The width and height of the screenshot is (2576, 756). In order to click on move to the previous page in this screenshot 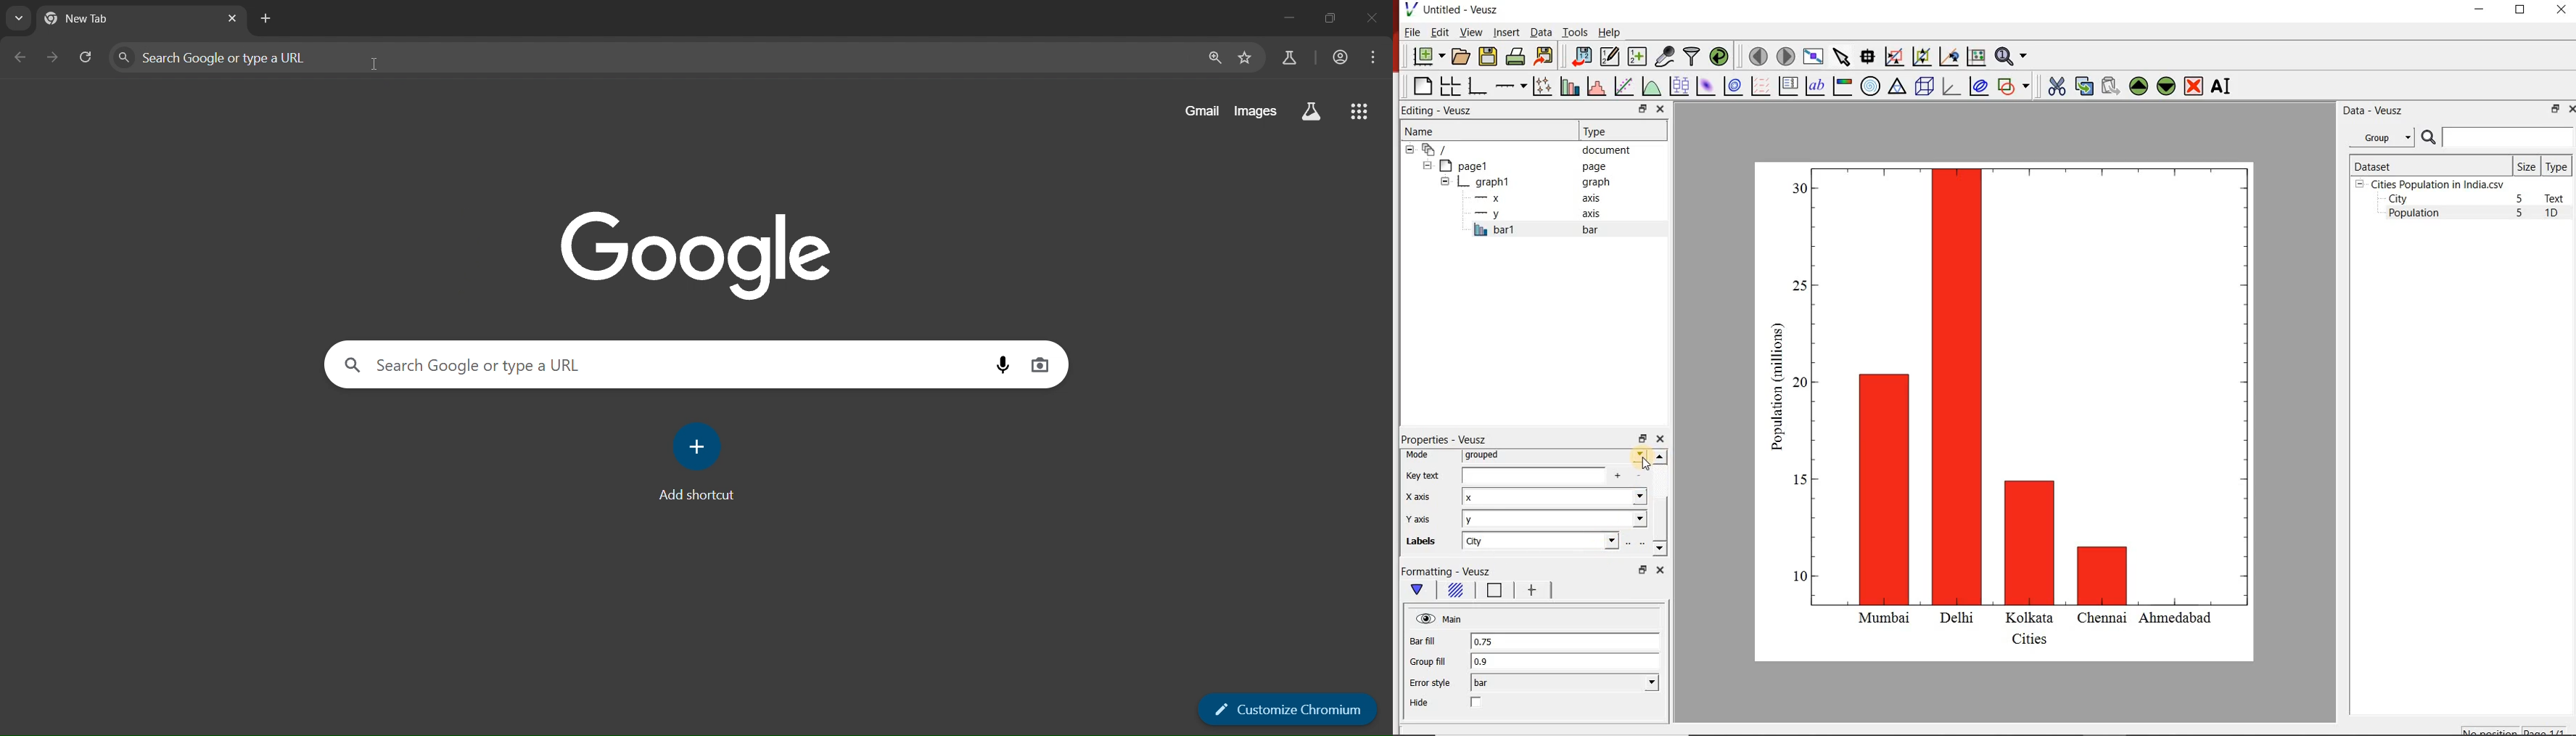, I will do `click(1756, 55)`.